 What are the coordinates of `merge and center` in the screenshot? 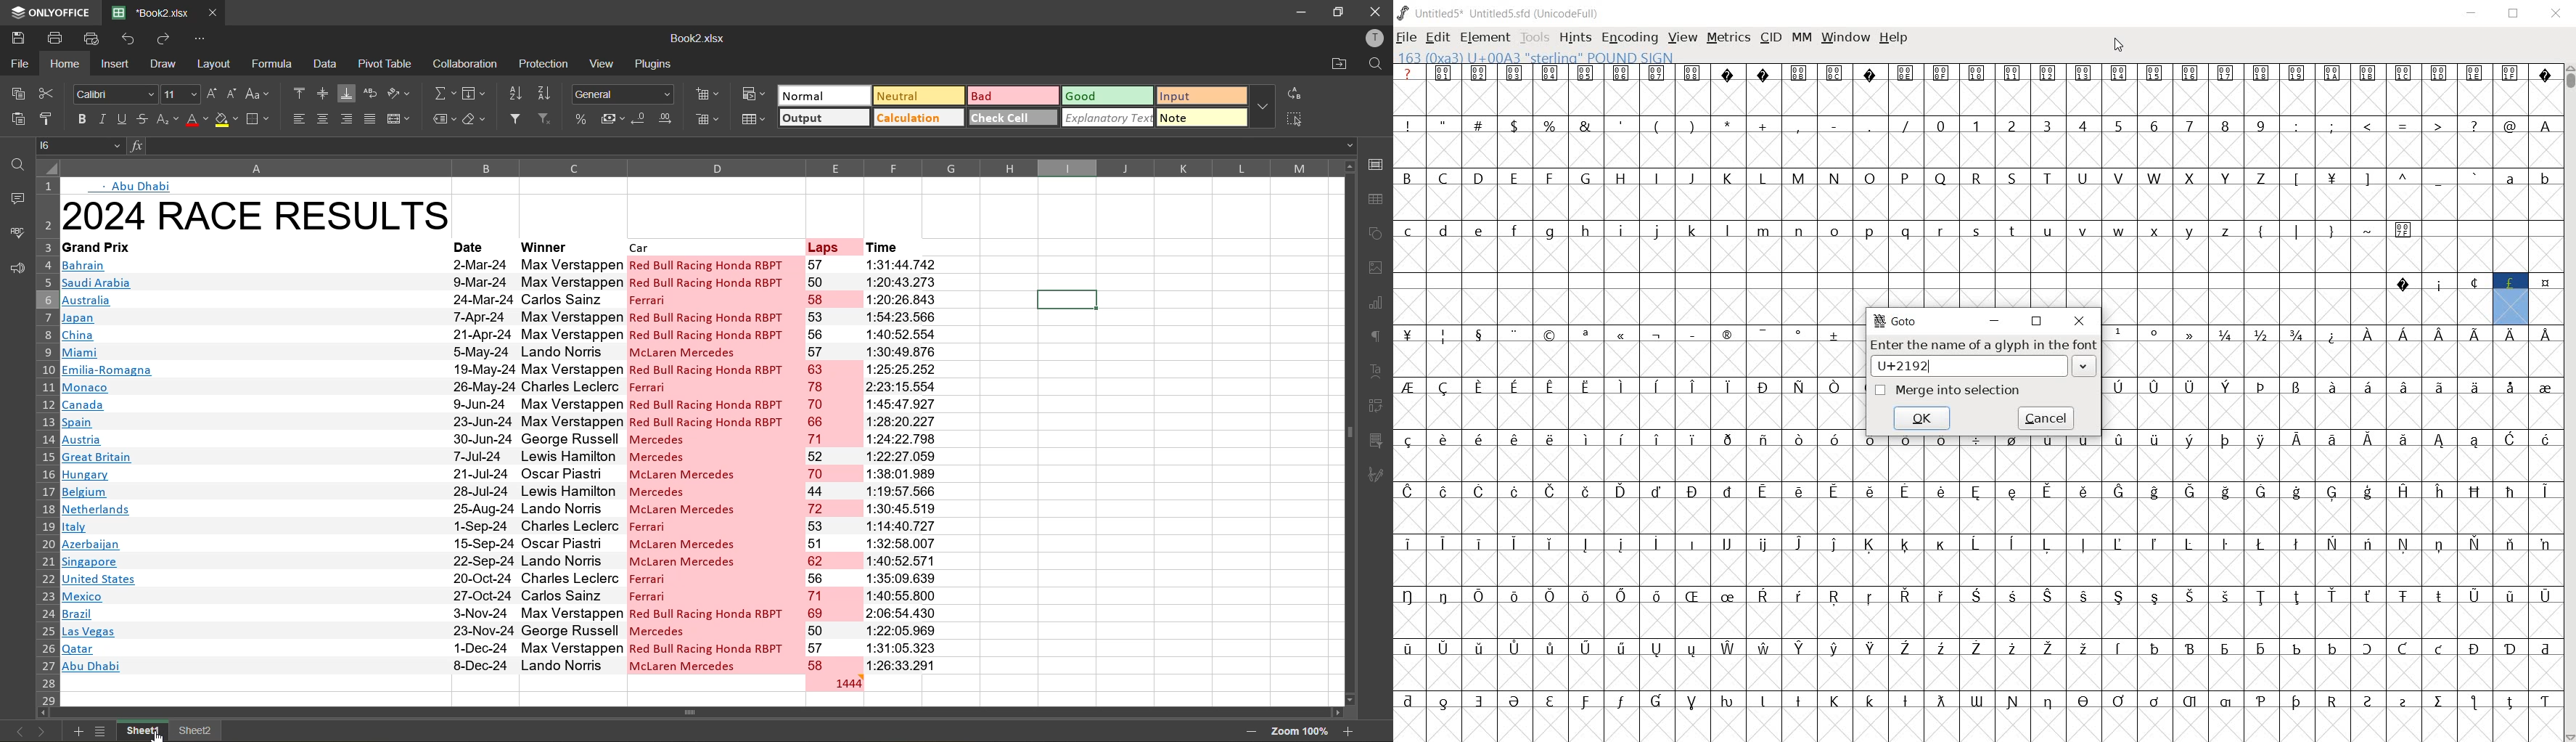 It's located at (400, 120).